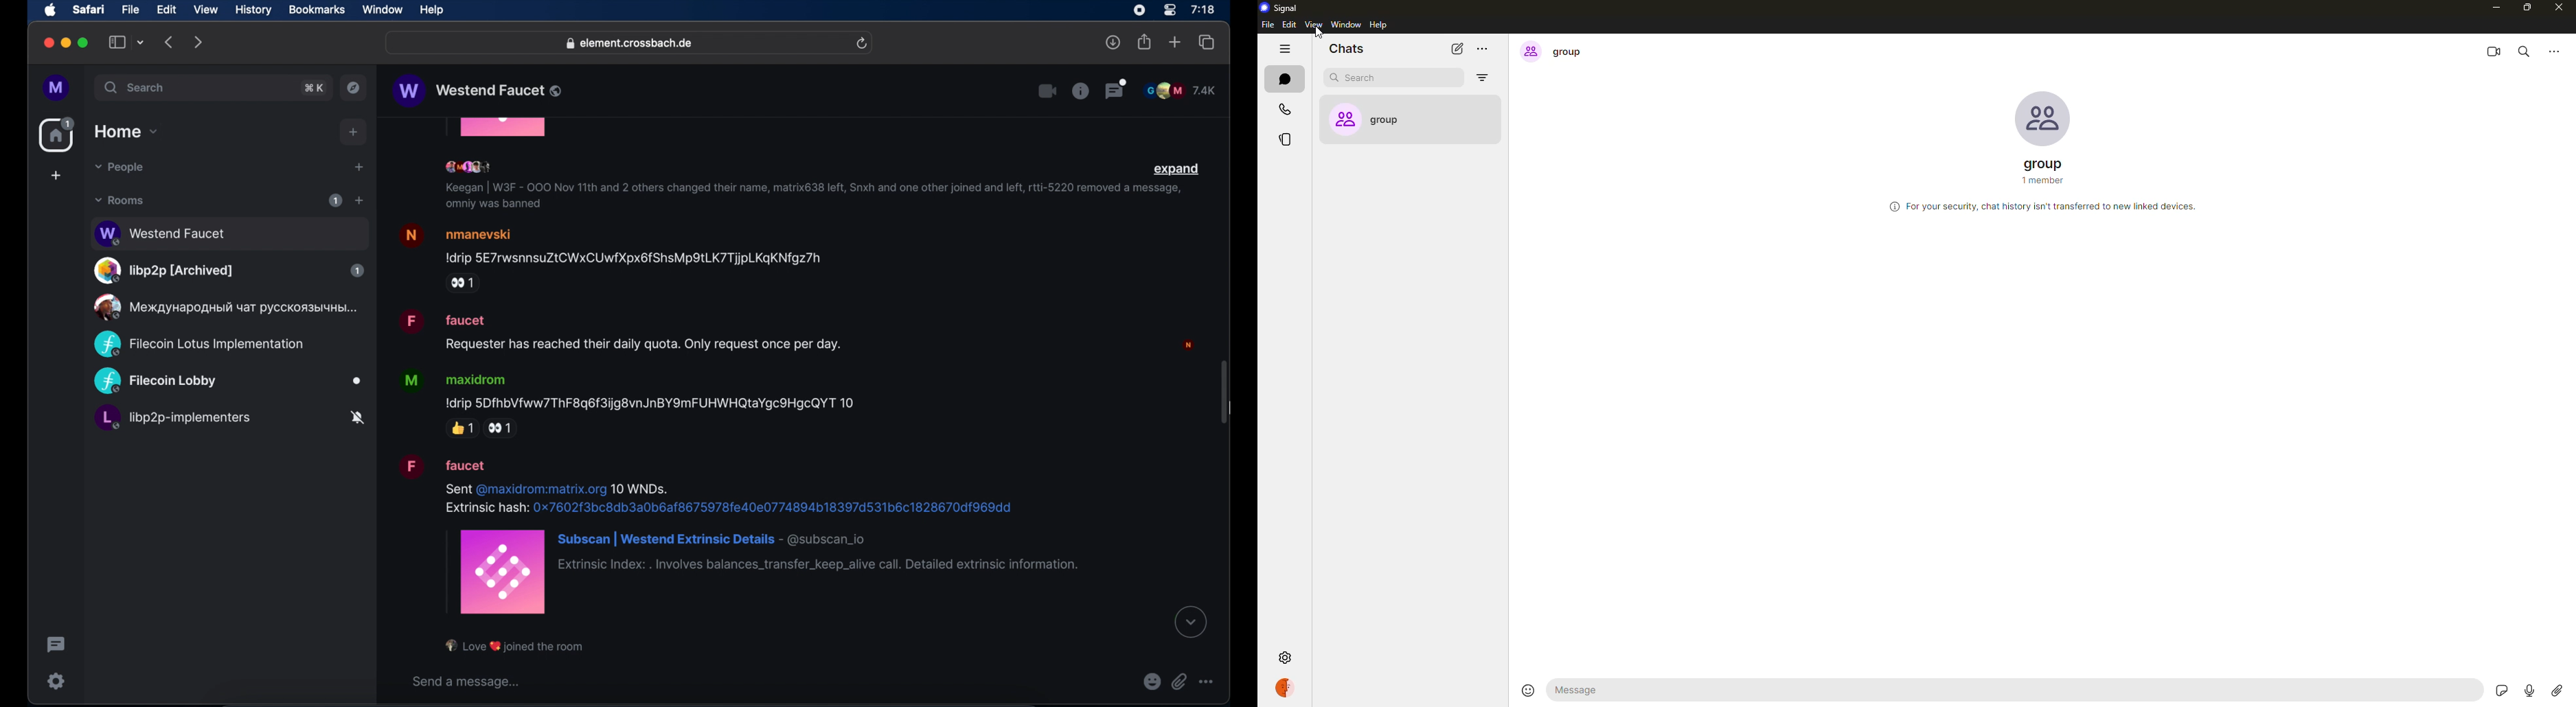 The image size is (2576, 728). What do you see at coordinates (359, 200) in the screenshot?
I see `add room` at bounding box center [359, 200].